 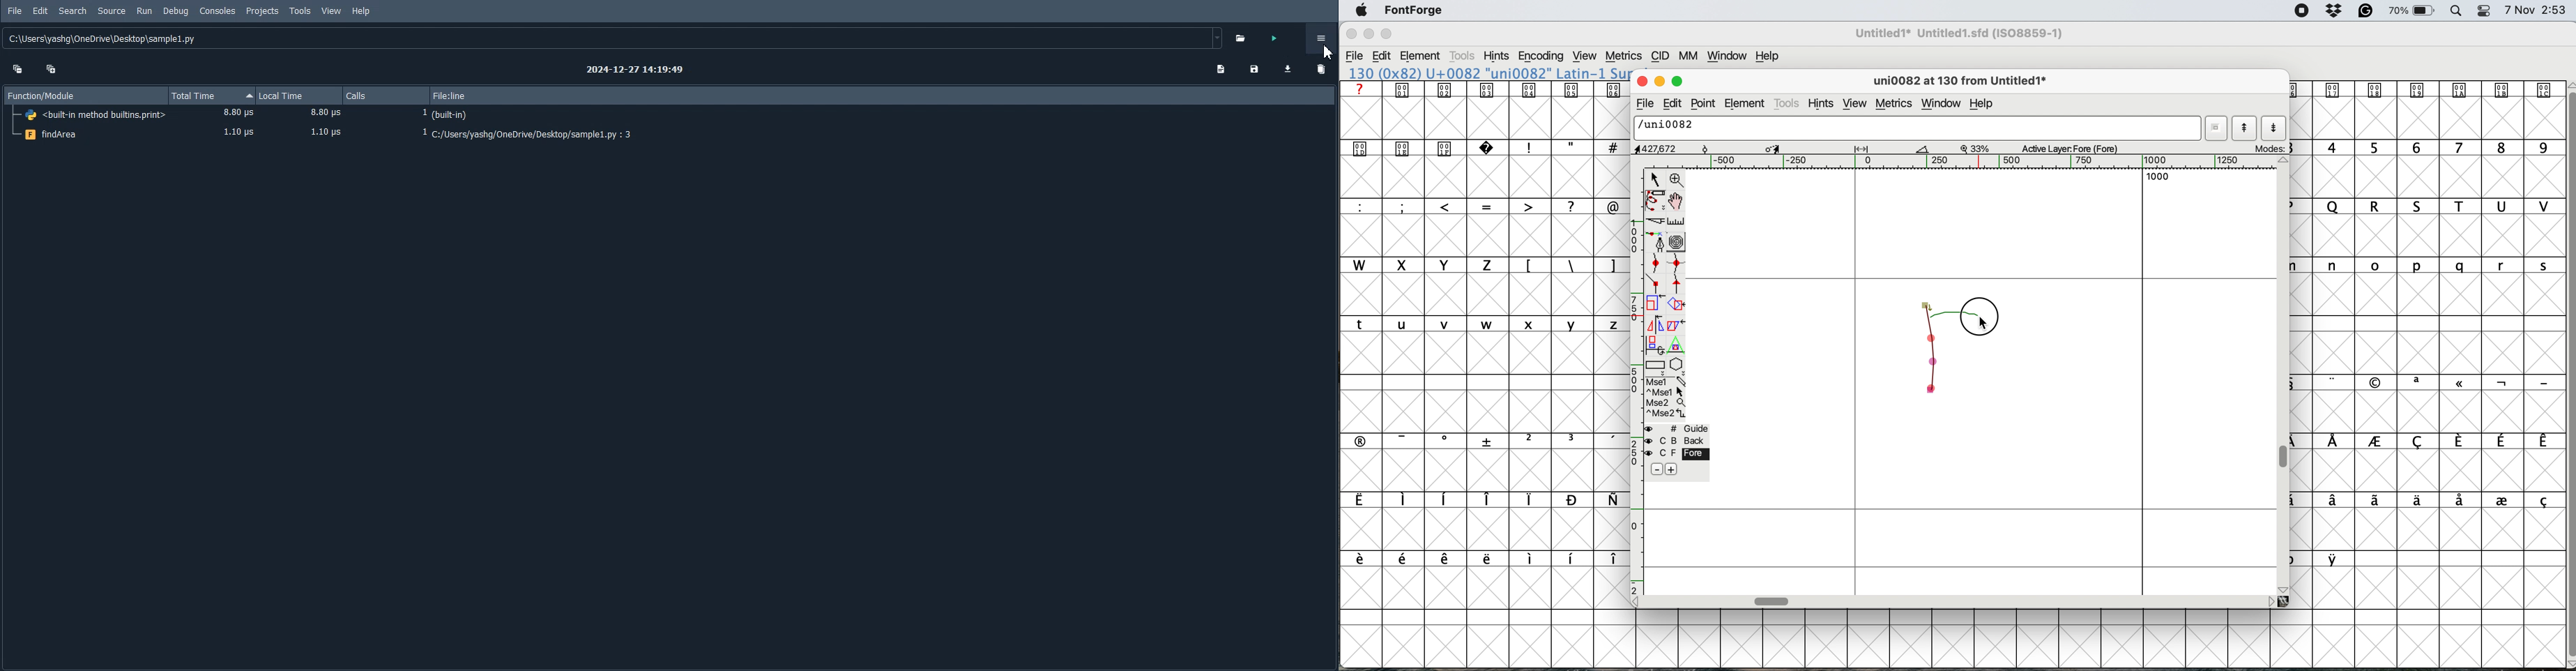 What do you see at coordinates (637, 70) in the screenshot?
I see `2024-13-27 14:19:45` at bounding box center [637, 70].